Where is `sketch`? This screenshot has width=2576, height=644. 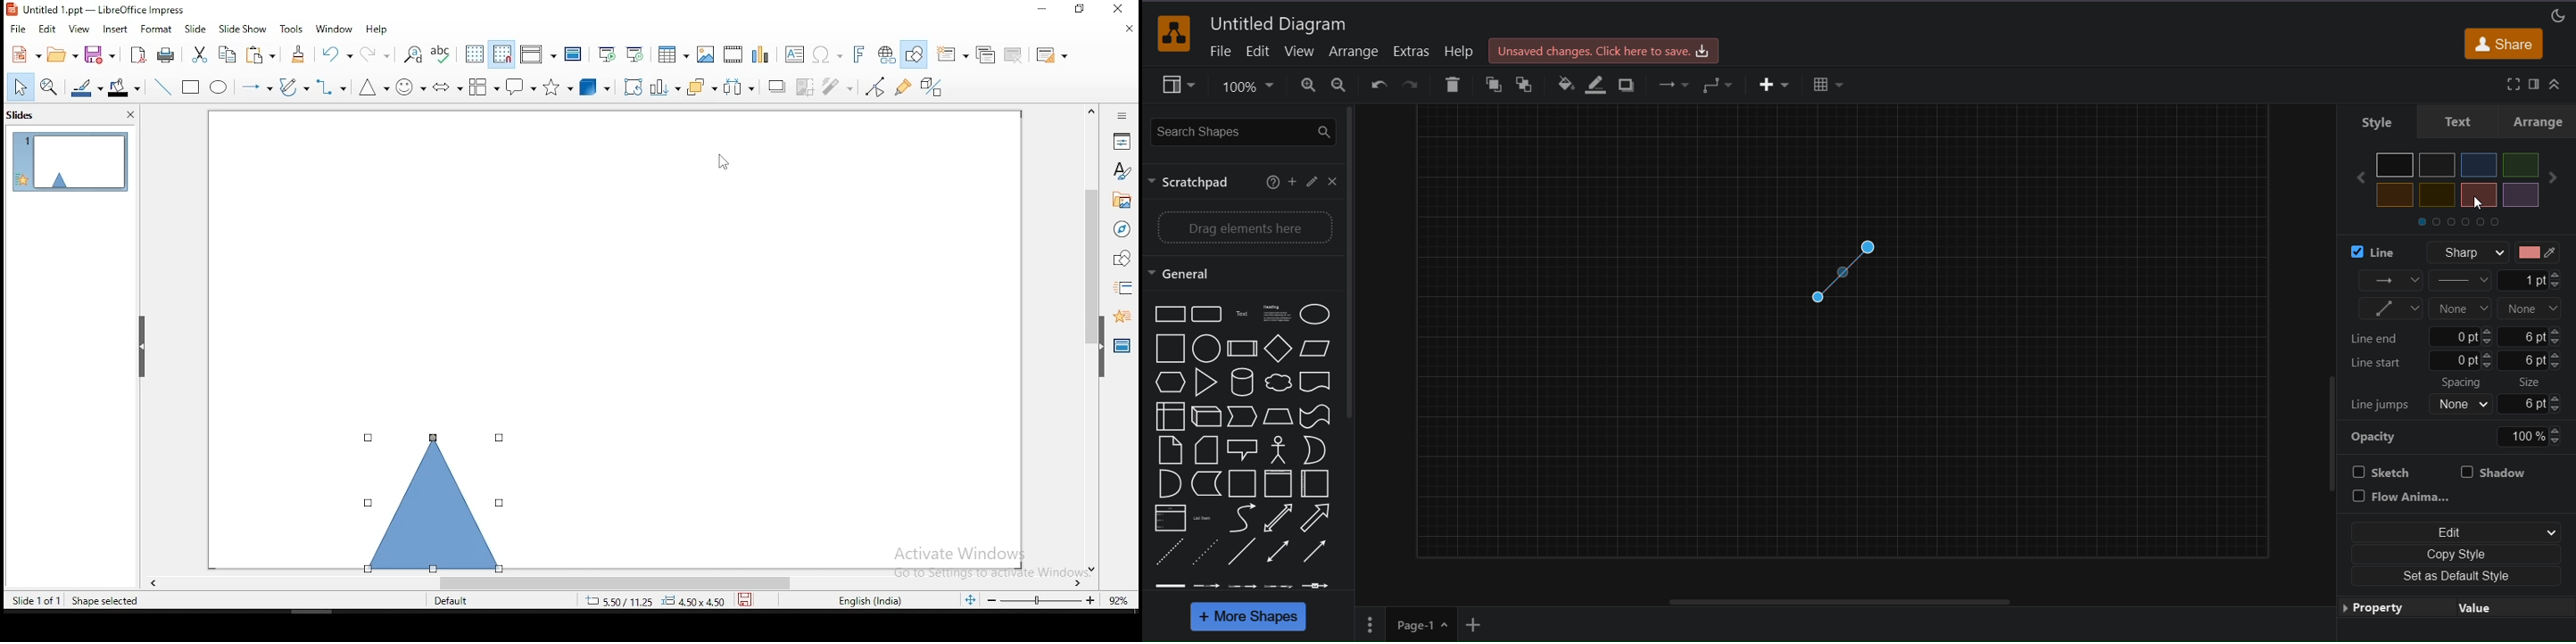
sketch is located at coordinates (2388, 472).